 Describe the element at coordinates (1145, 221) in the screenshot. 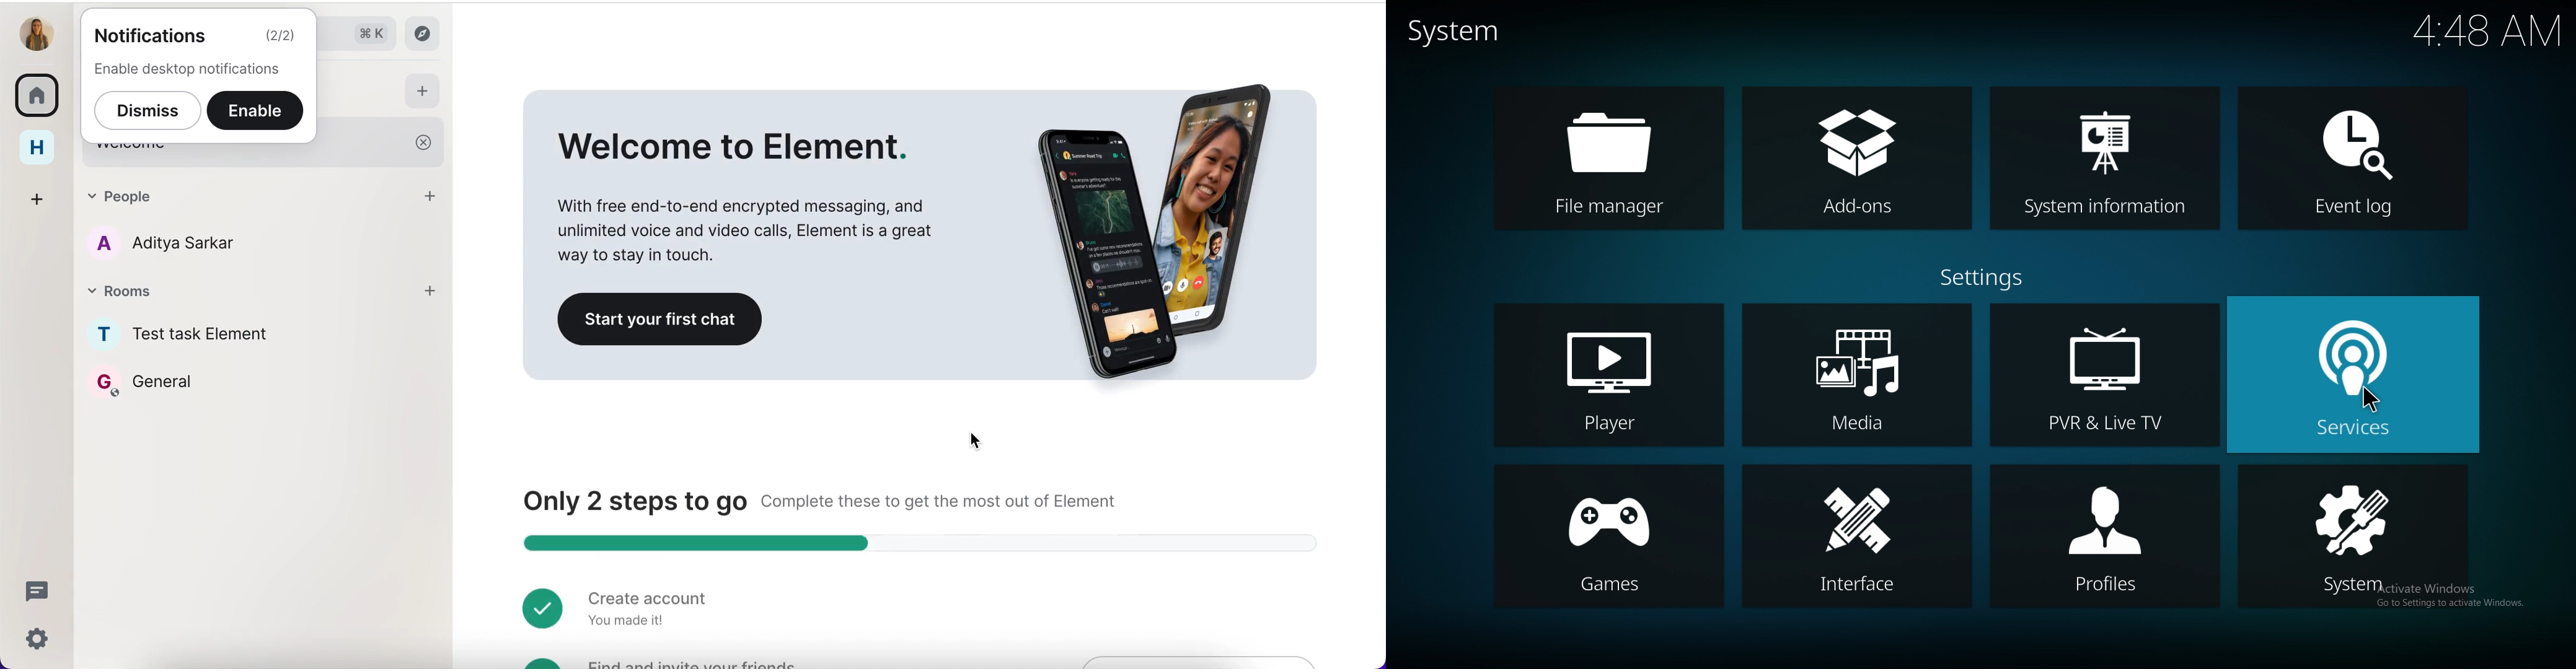

I see `image` at that location.